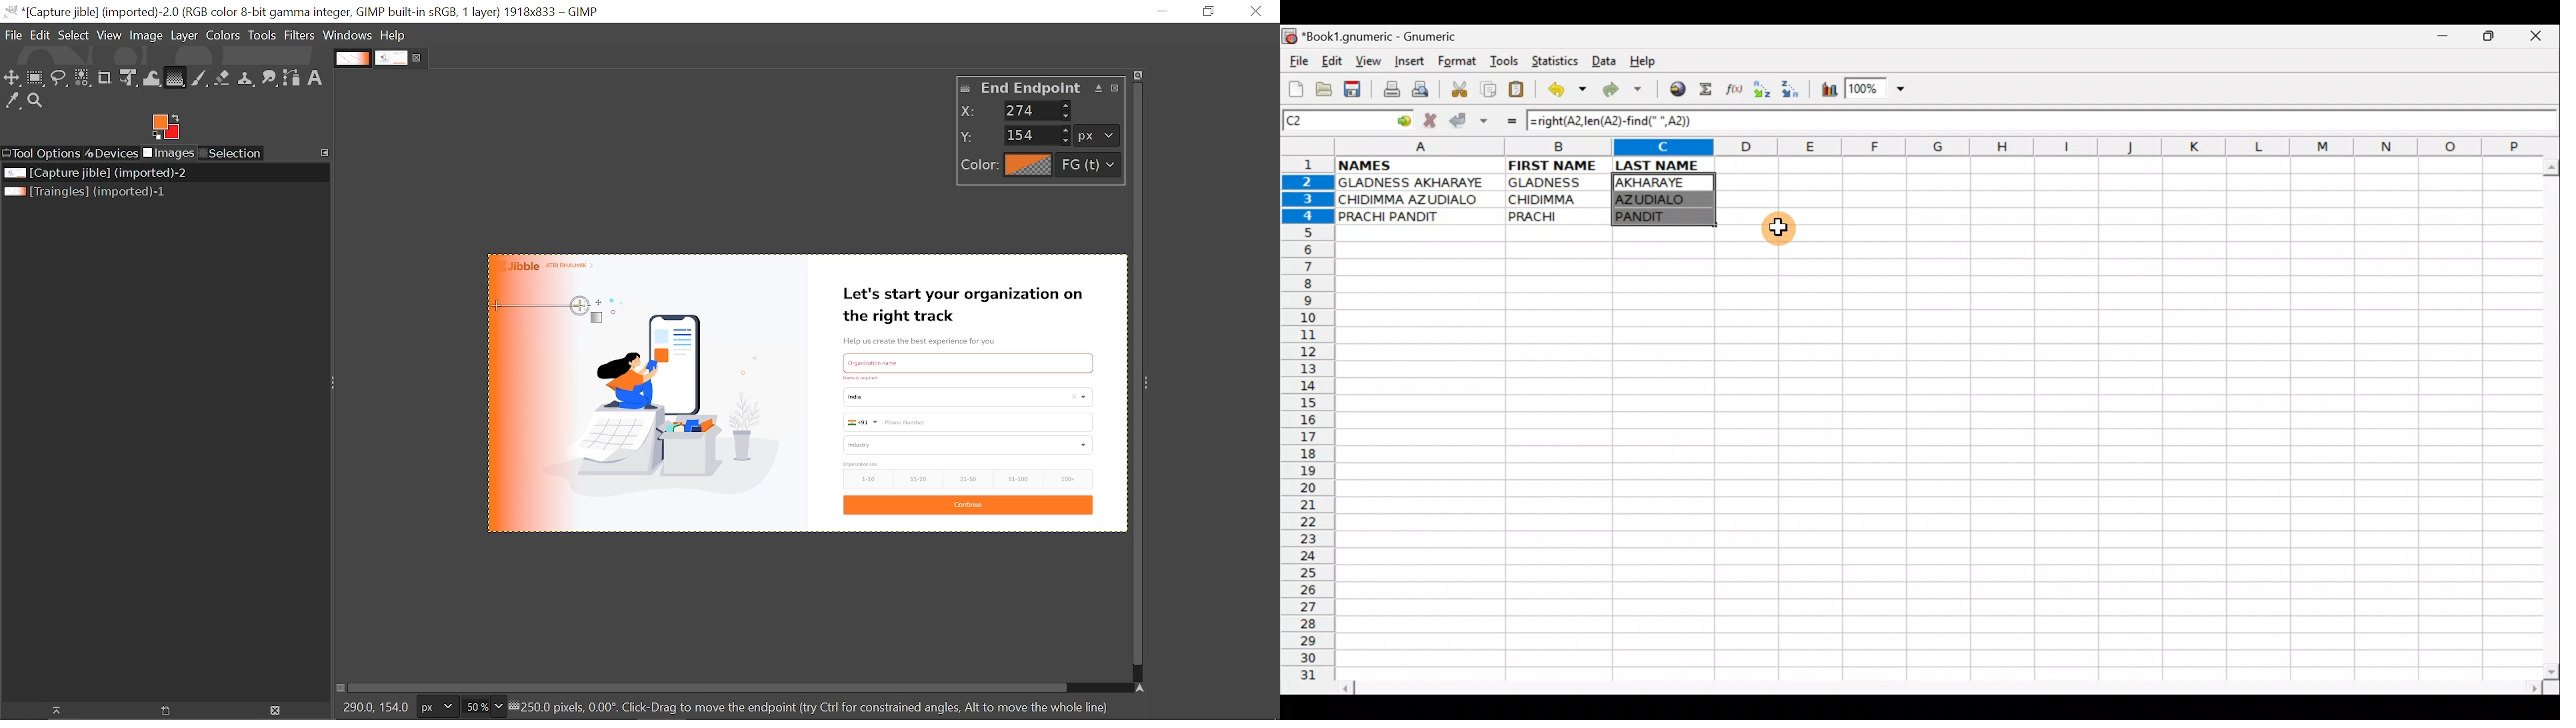  I want to click on Scroll bar, so click(1943, 686).